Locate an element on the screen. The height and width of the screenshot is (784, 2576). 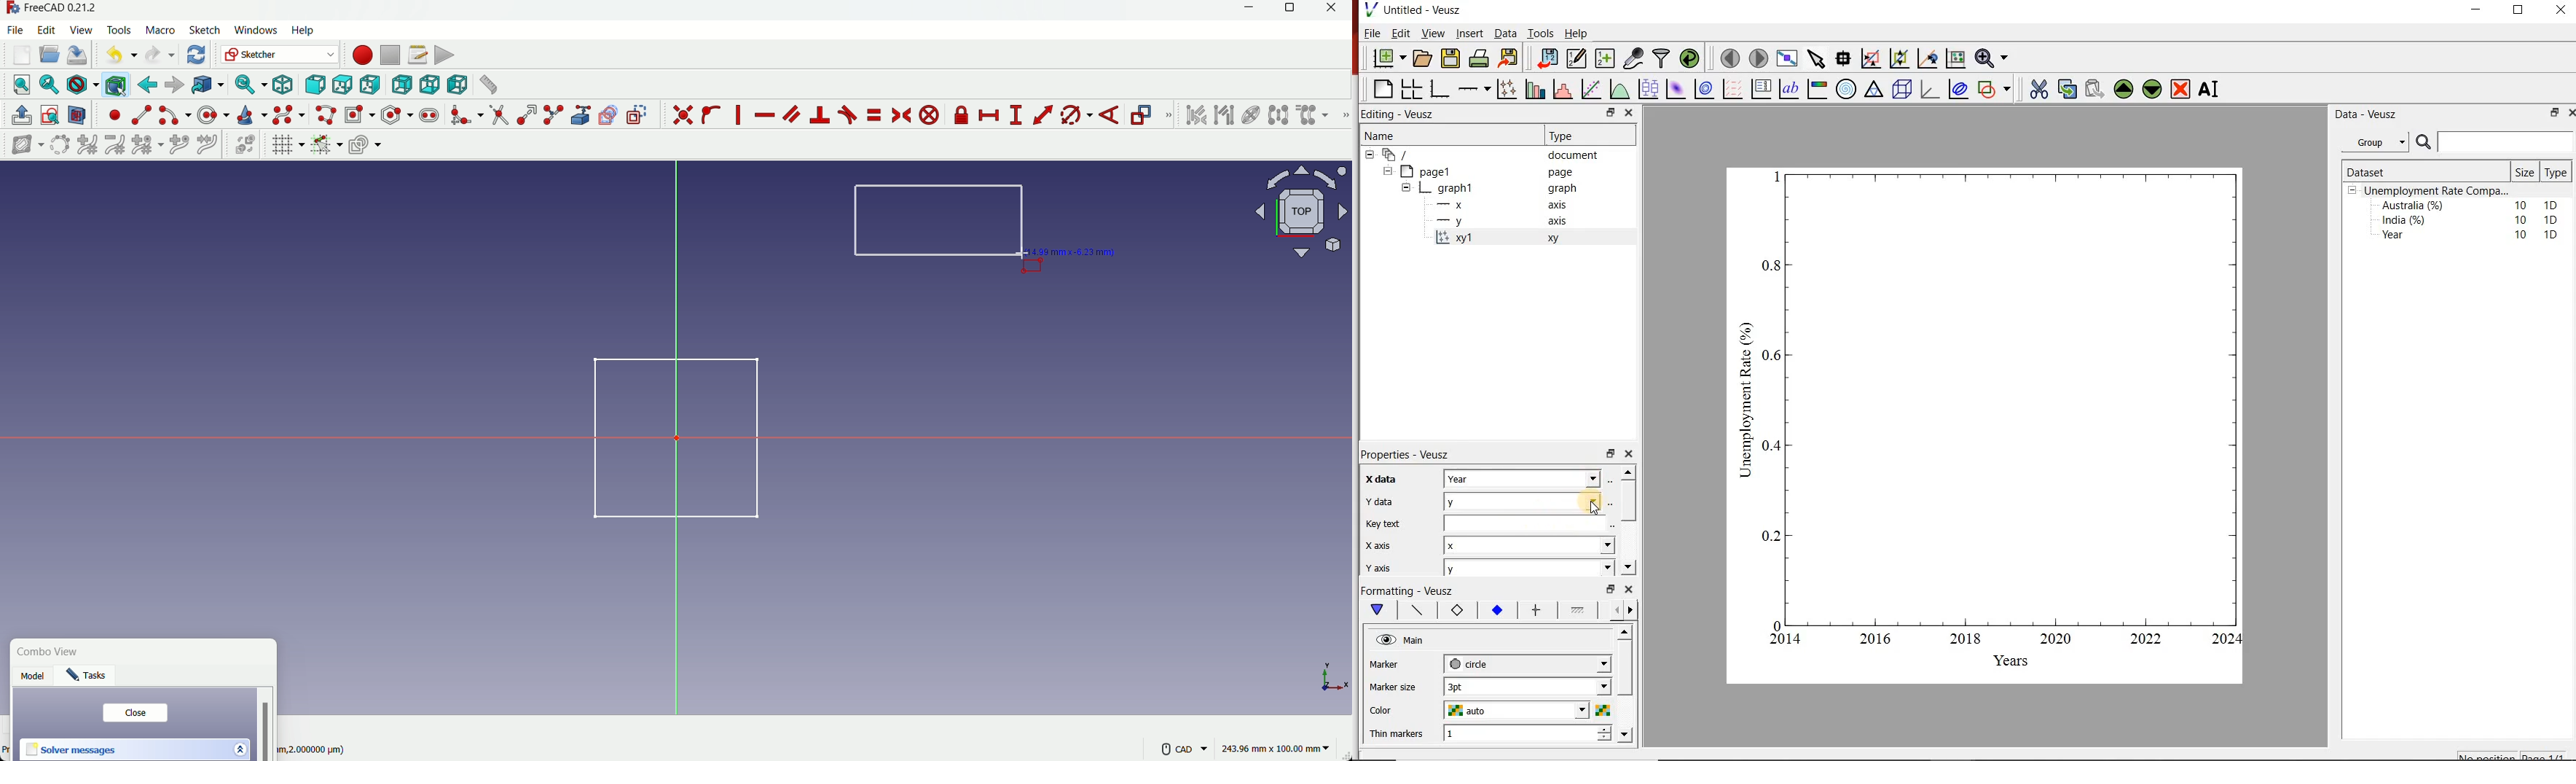
marker fill  is located at coordinates (1498, 611).